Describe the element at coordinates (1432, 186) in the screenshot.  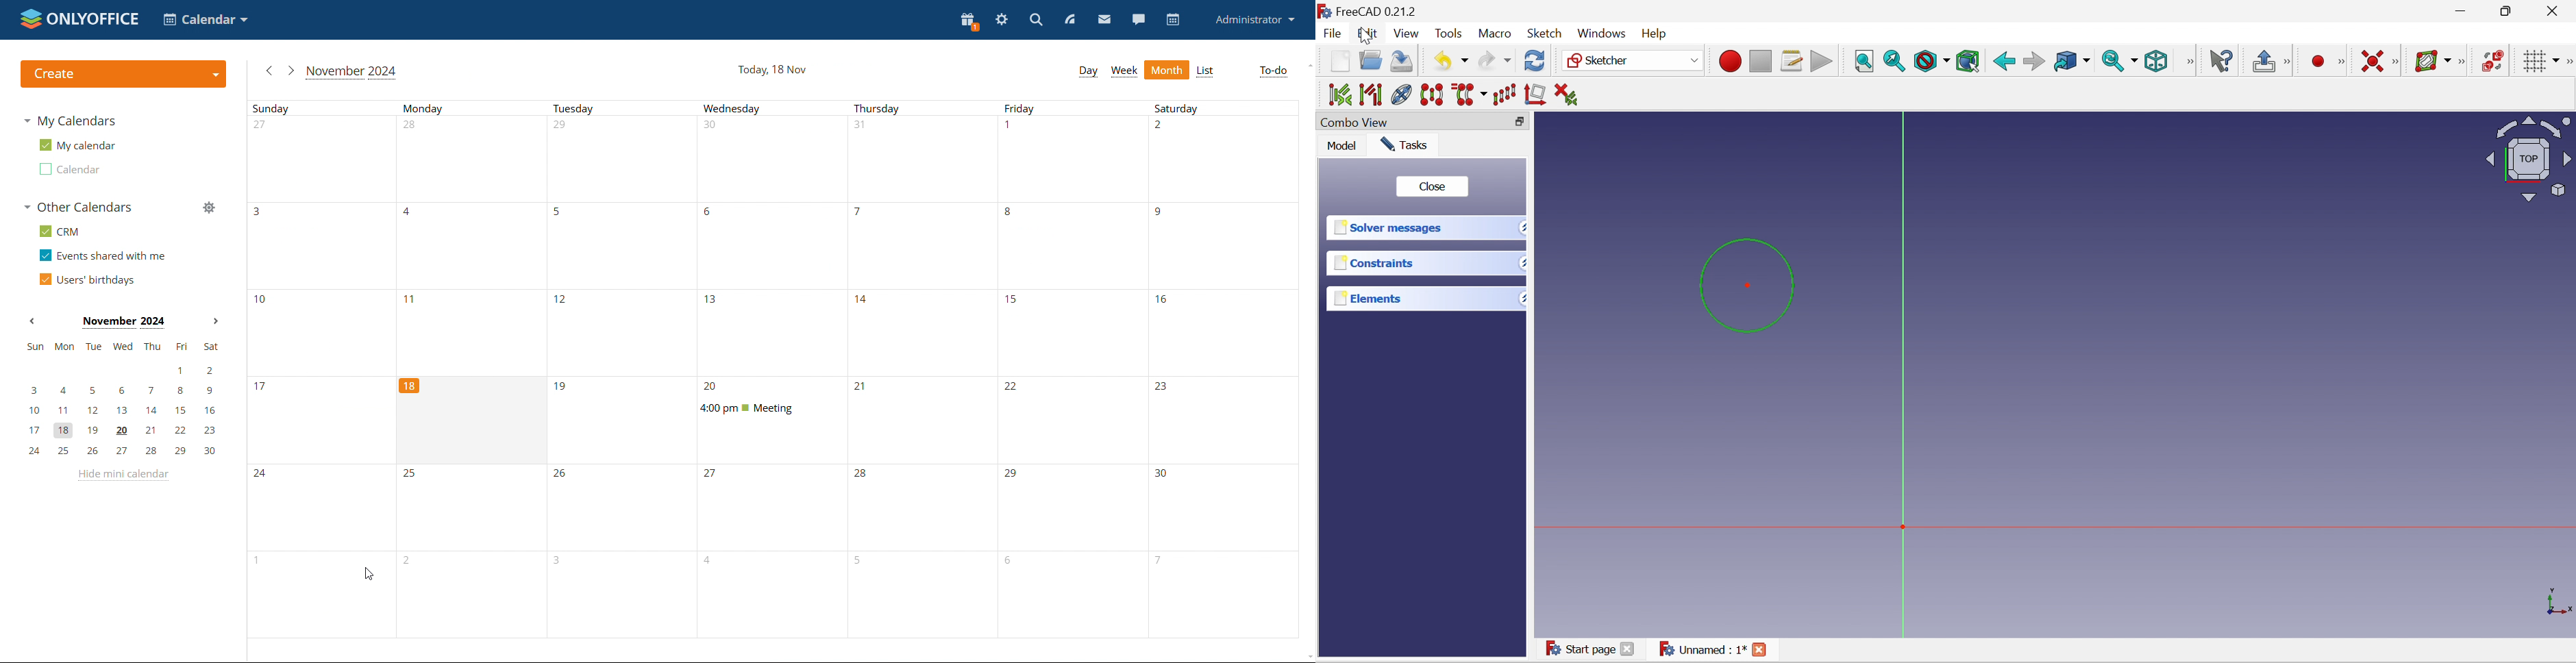
I see `close` at that location.